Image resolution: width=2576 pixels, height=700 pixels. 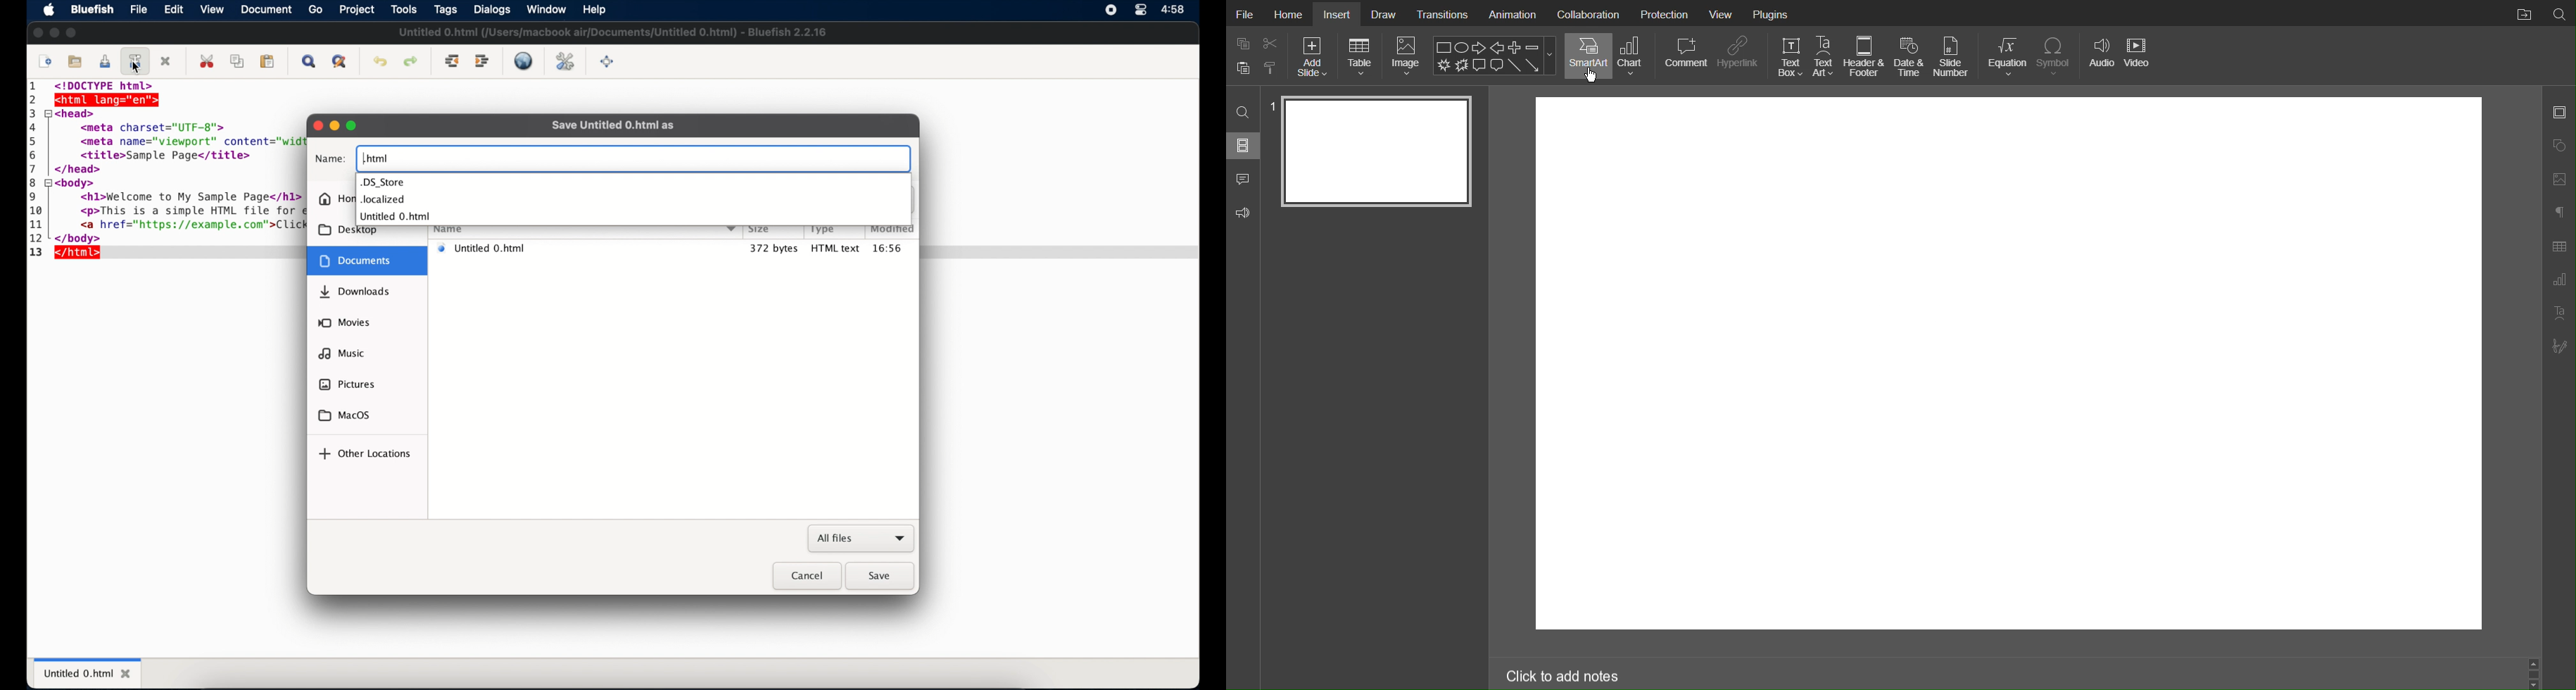 I want to click on untitled 0.html, so click(x=88, y=672).